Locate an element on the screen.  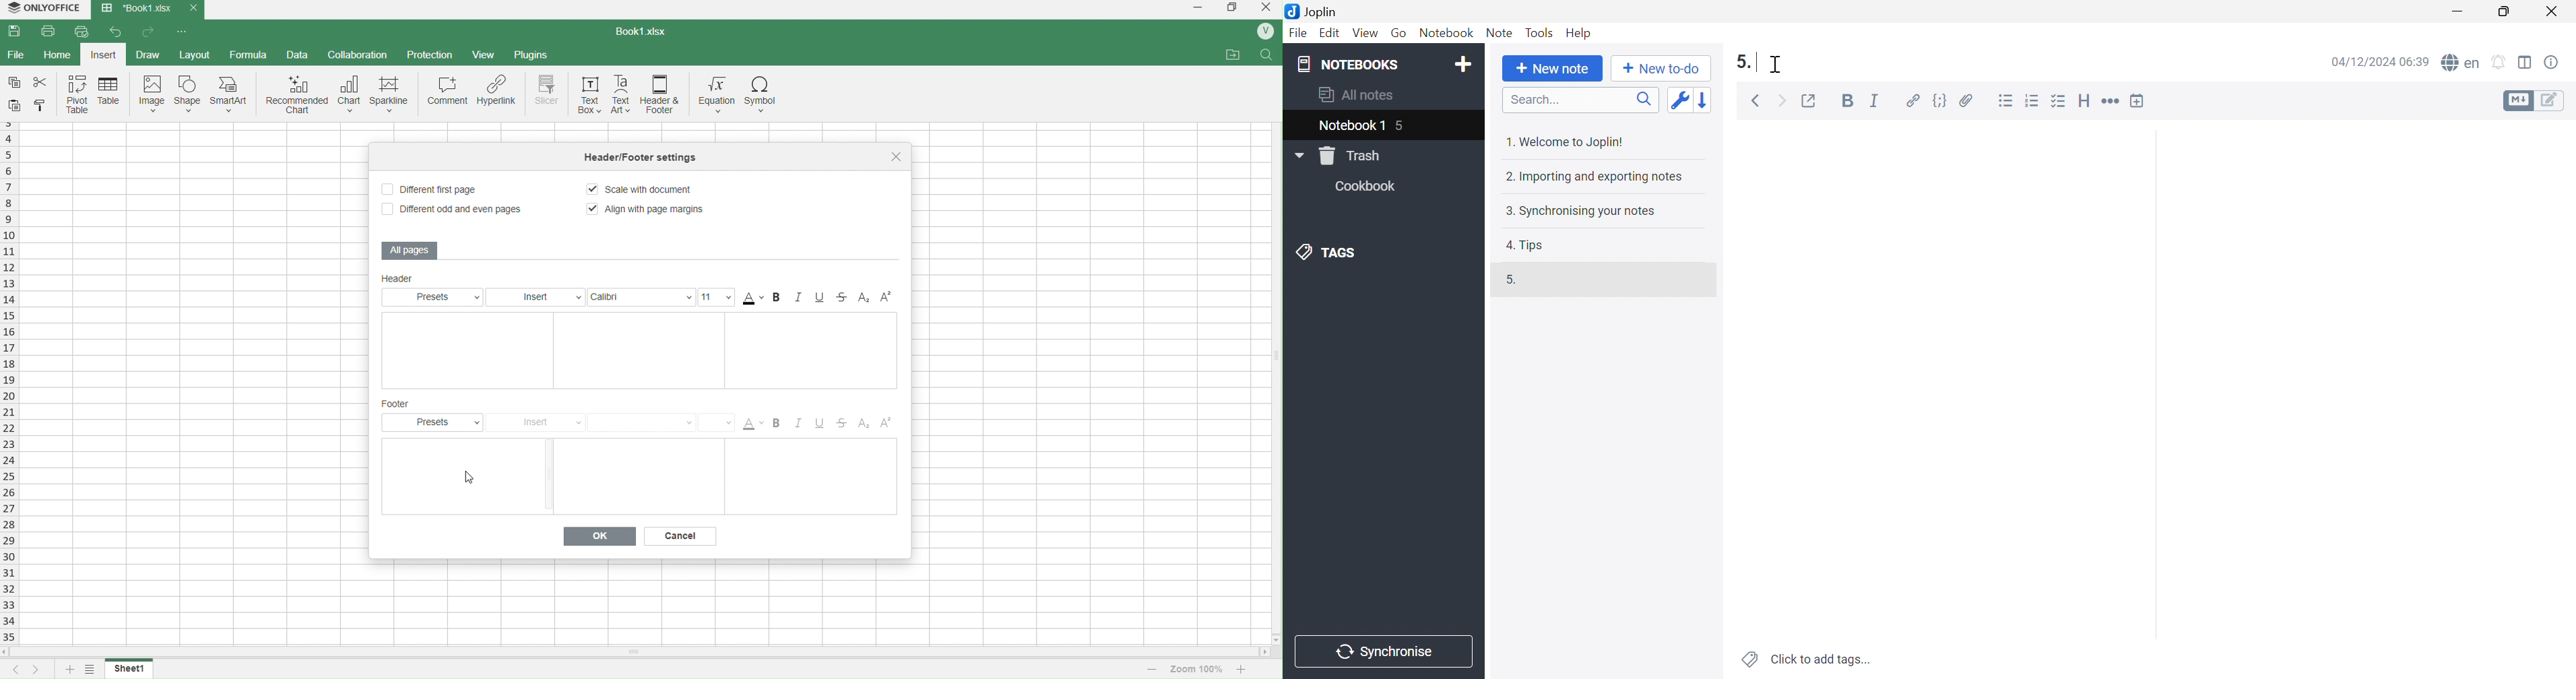
Insert is located at coordinates (540, 297).